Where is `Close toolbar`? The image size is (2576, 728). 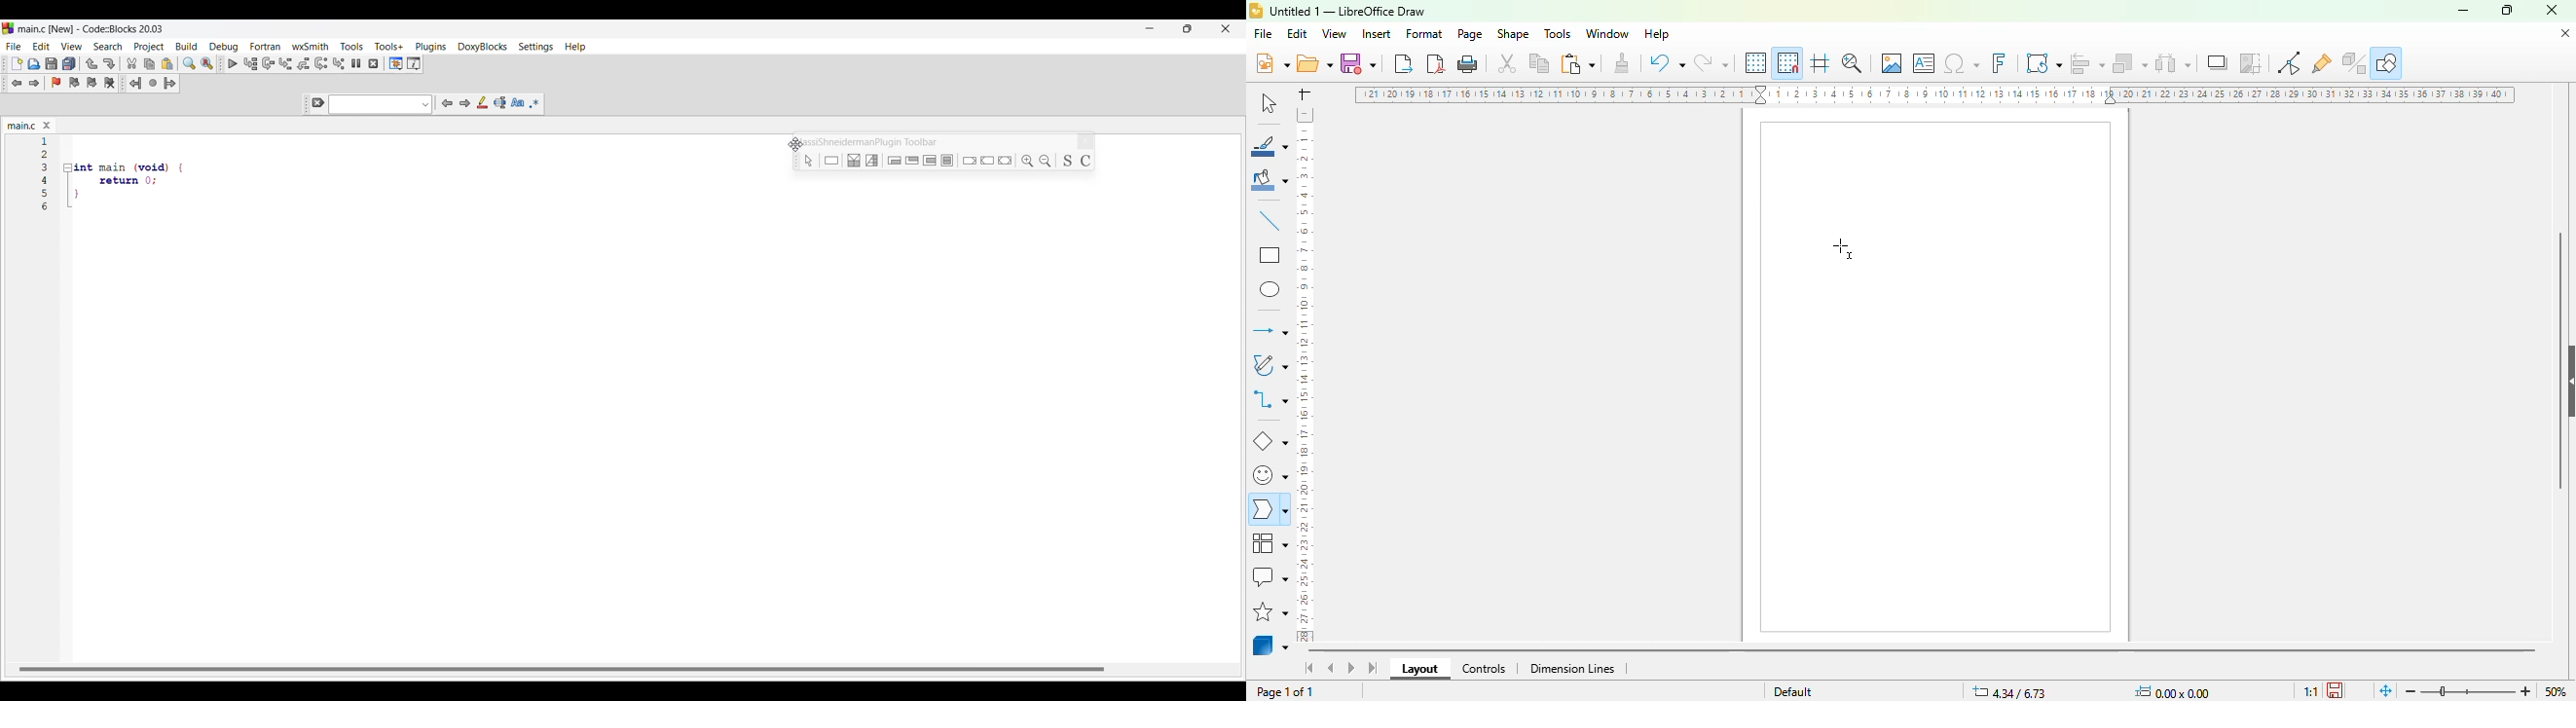
Close toolbar is located at coordinates (1086, 141).